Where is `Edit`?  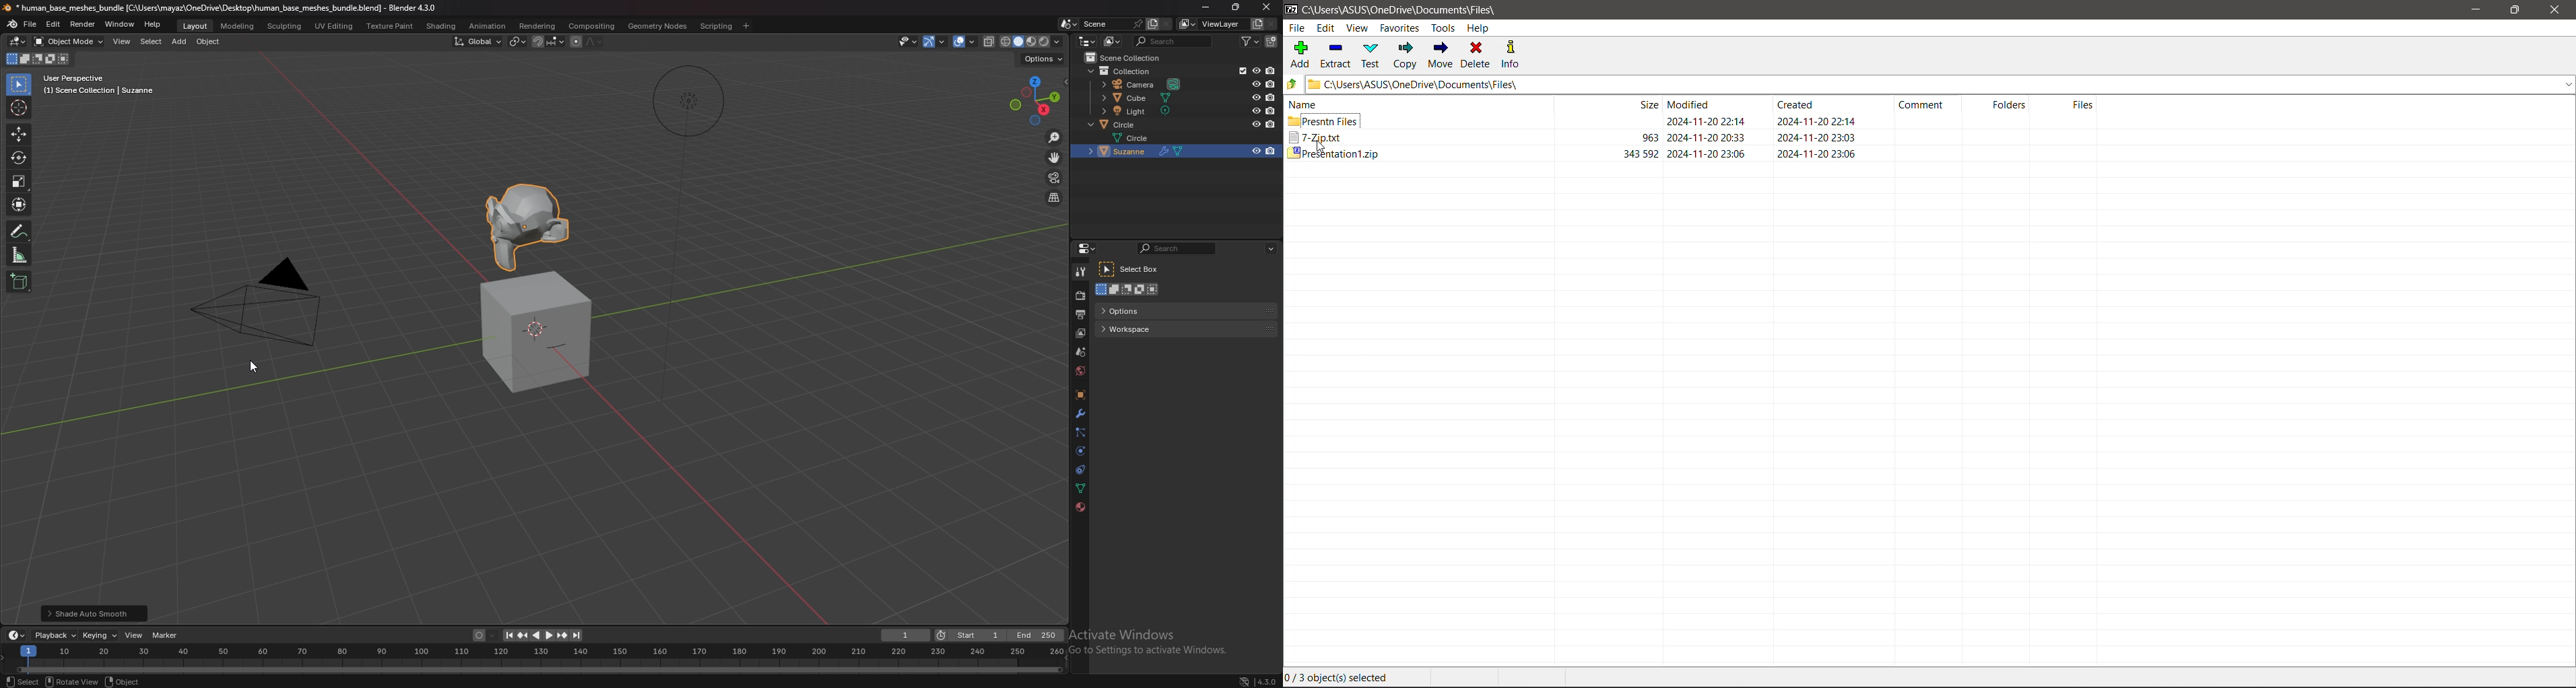
Edit is located at coordinates (1328, 28).